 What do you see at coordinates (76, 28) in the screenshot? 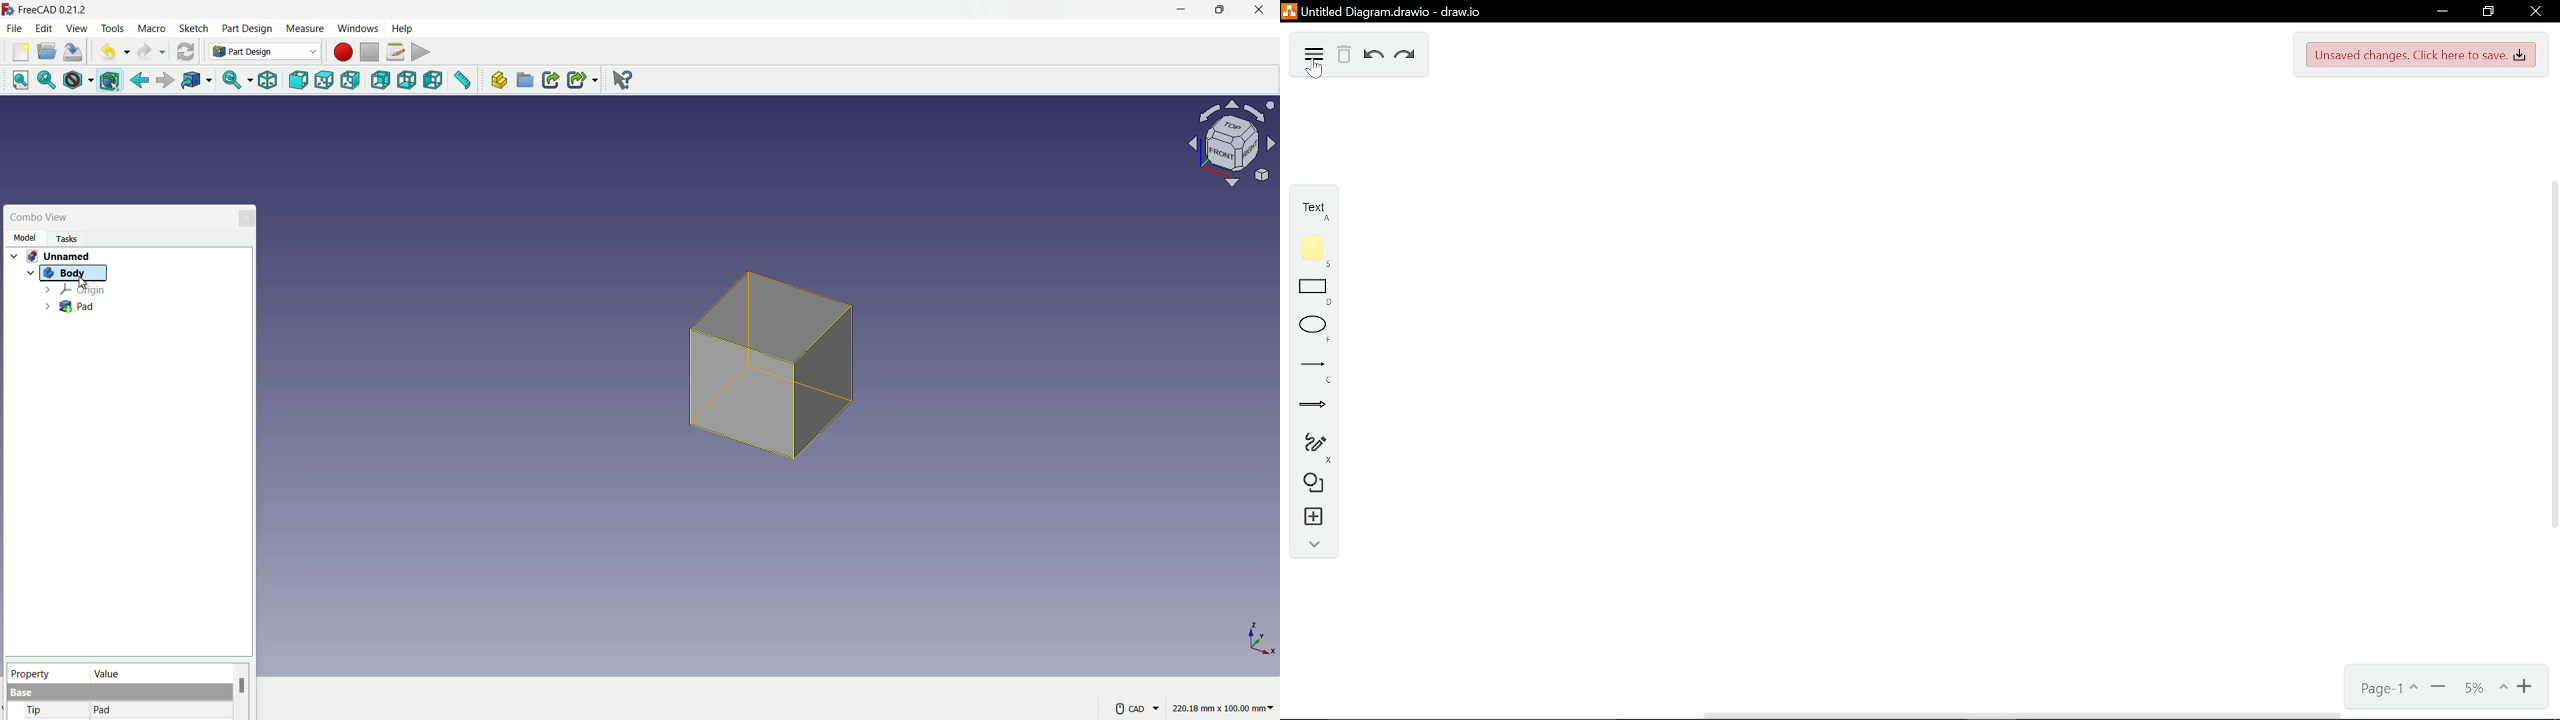
I see `view` at bounding box center [76, 28].